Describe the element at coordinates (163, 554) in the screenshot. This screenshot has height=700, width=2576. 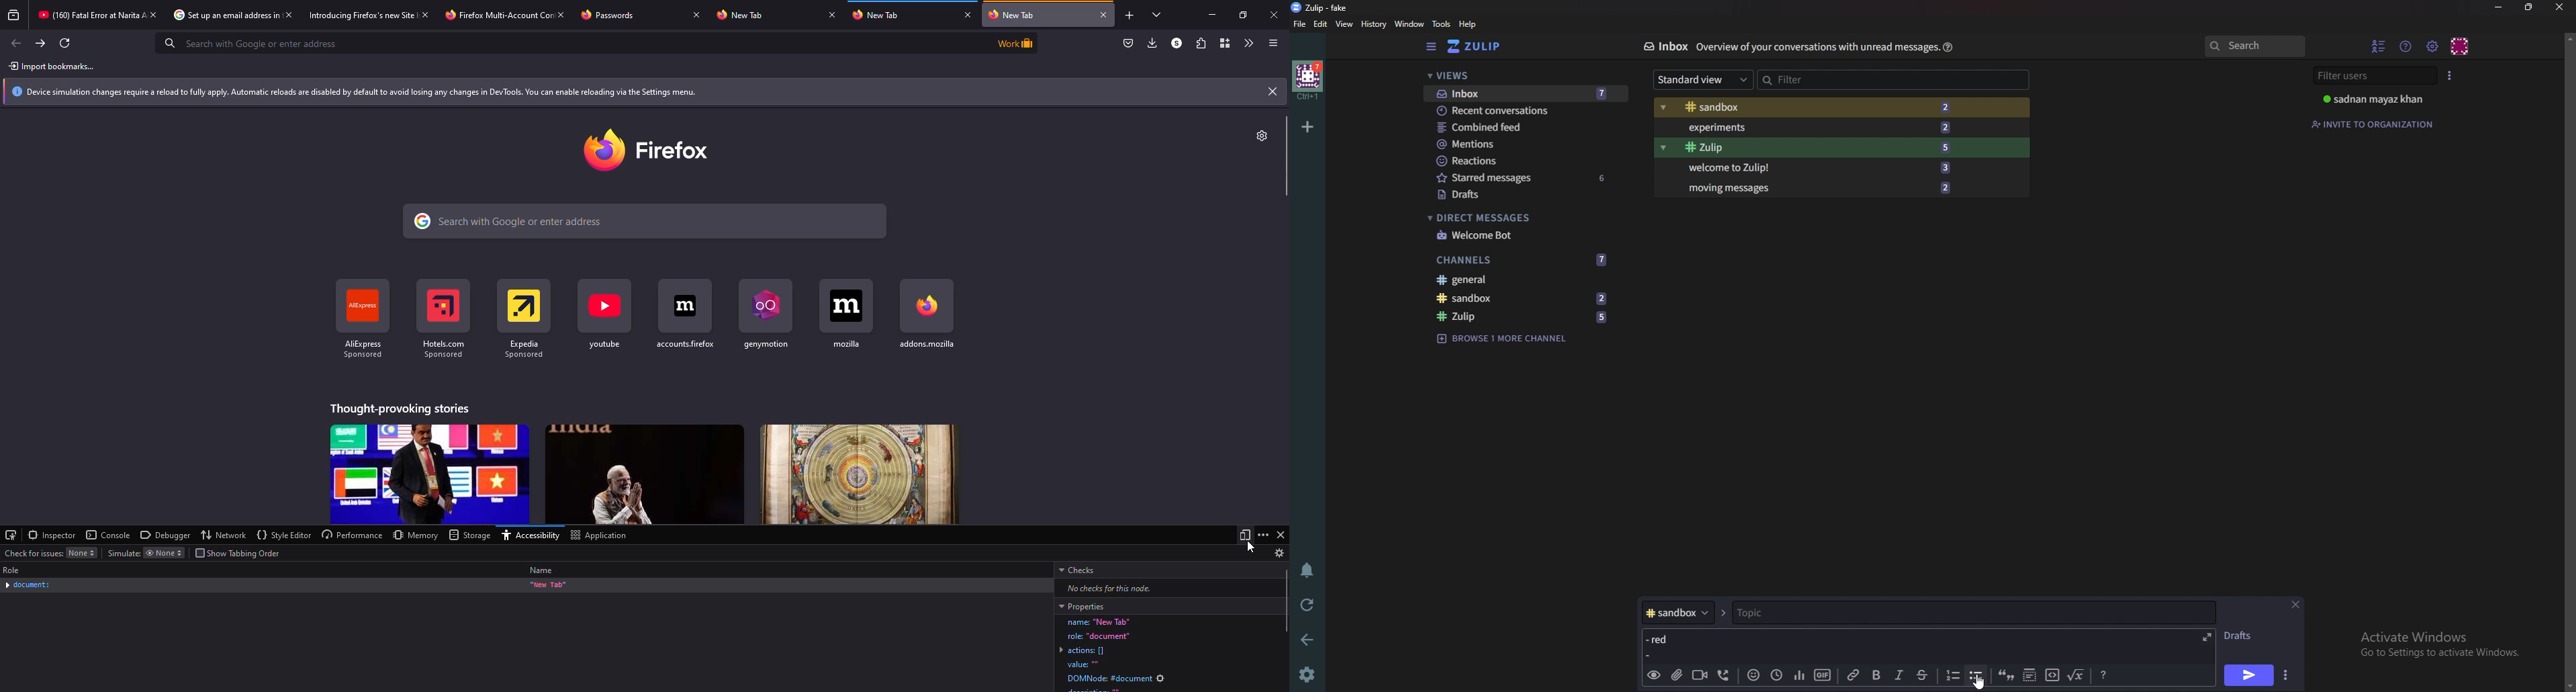
I see `none` at that location.